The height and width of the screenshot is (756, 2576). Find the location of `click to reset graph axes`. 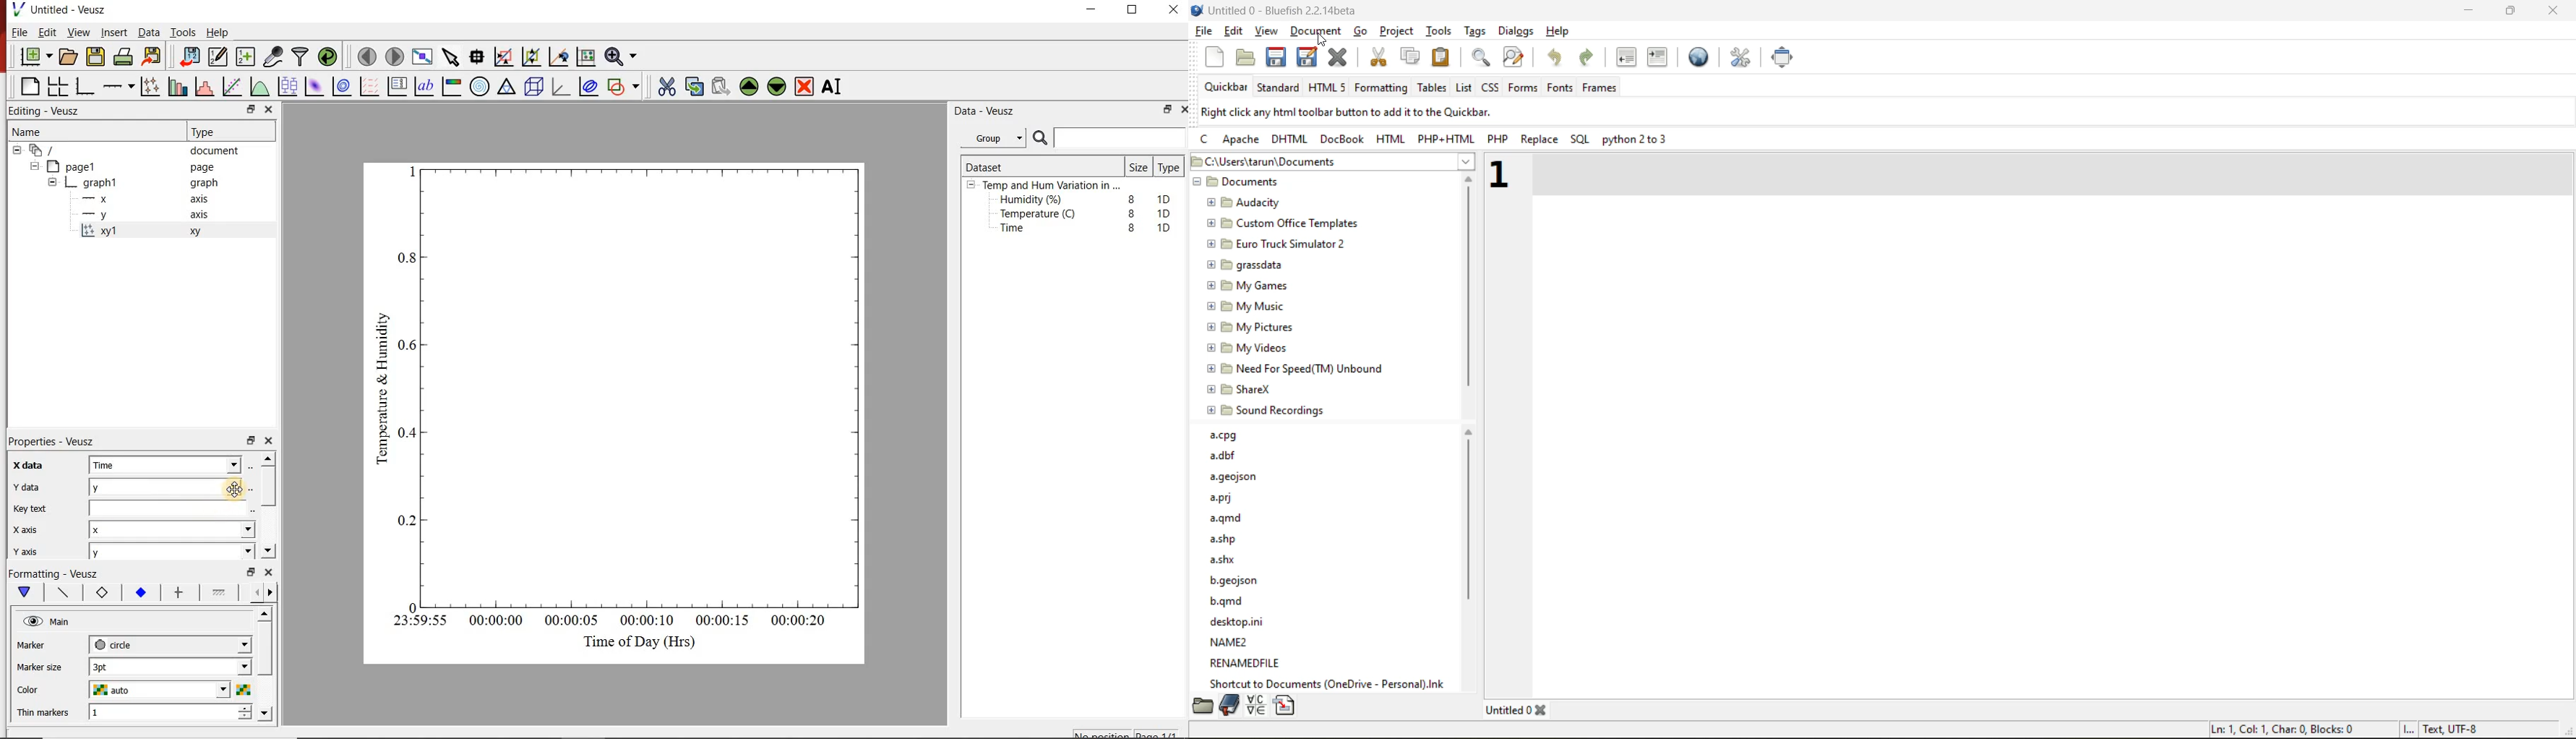

click to reset graph axes is located at coordinates (584, 57).